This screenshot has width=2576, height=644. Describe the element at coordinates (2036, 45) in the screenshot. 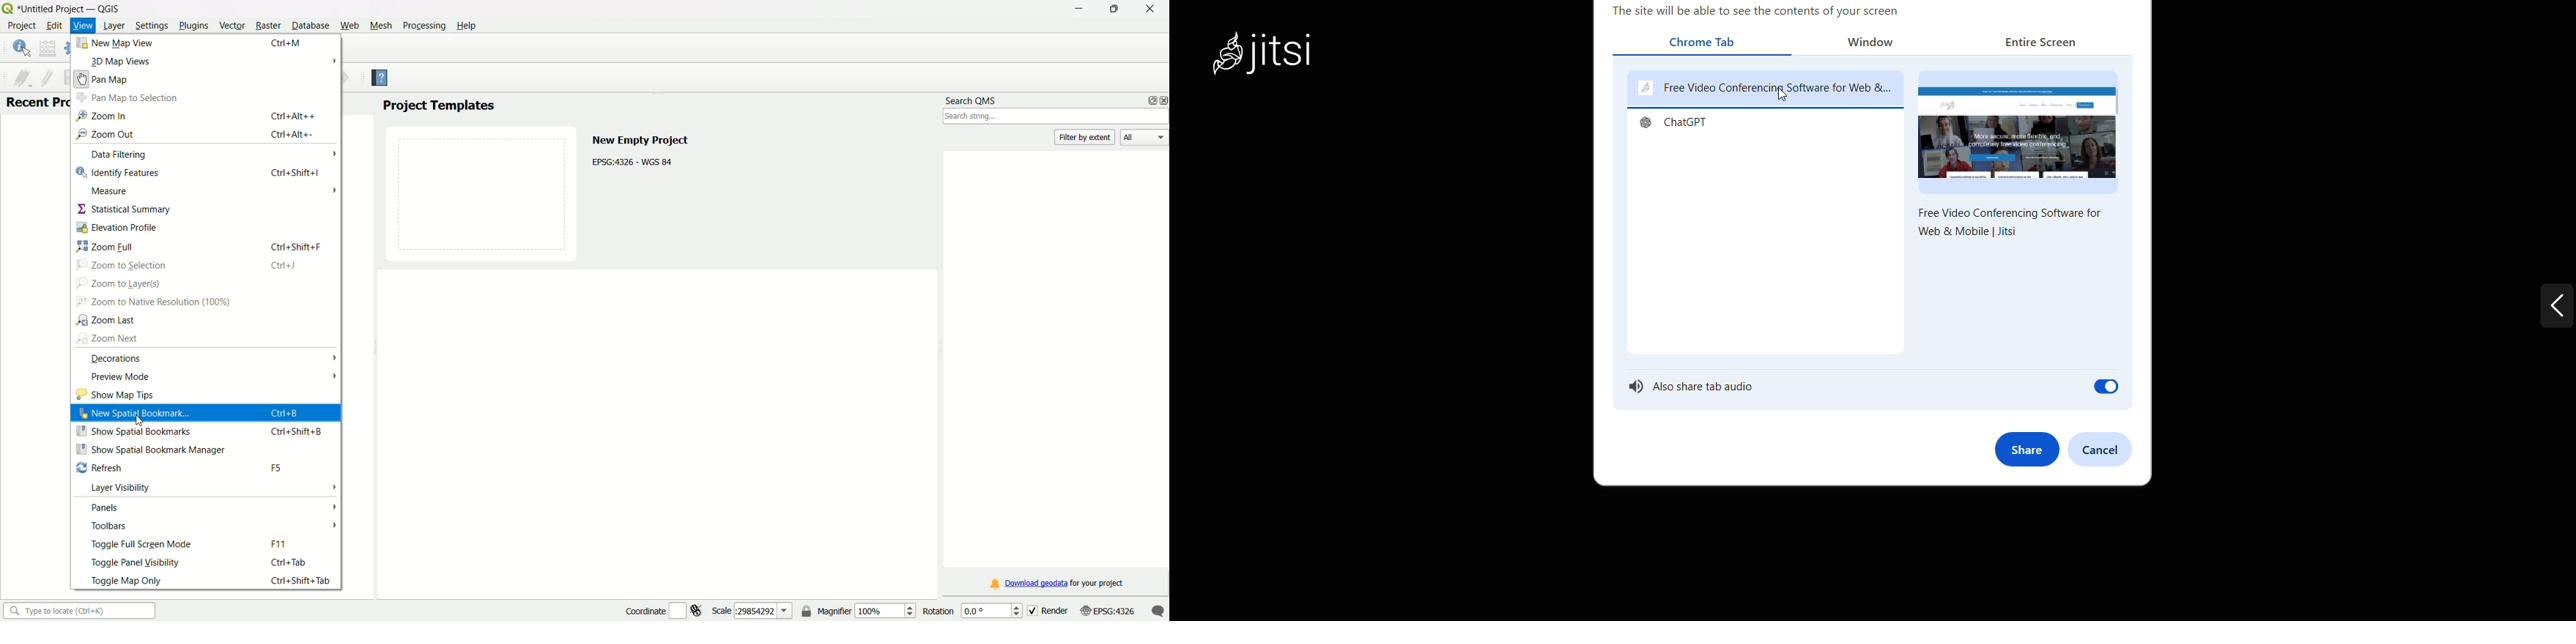

I see `Entire Screen Tab` at that location.